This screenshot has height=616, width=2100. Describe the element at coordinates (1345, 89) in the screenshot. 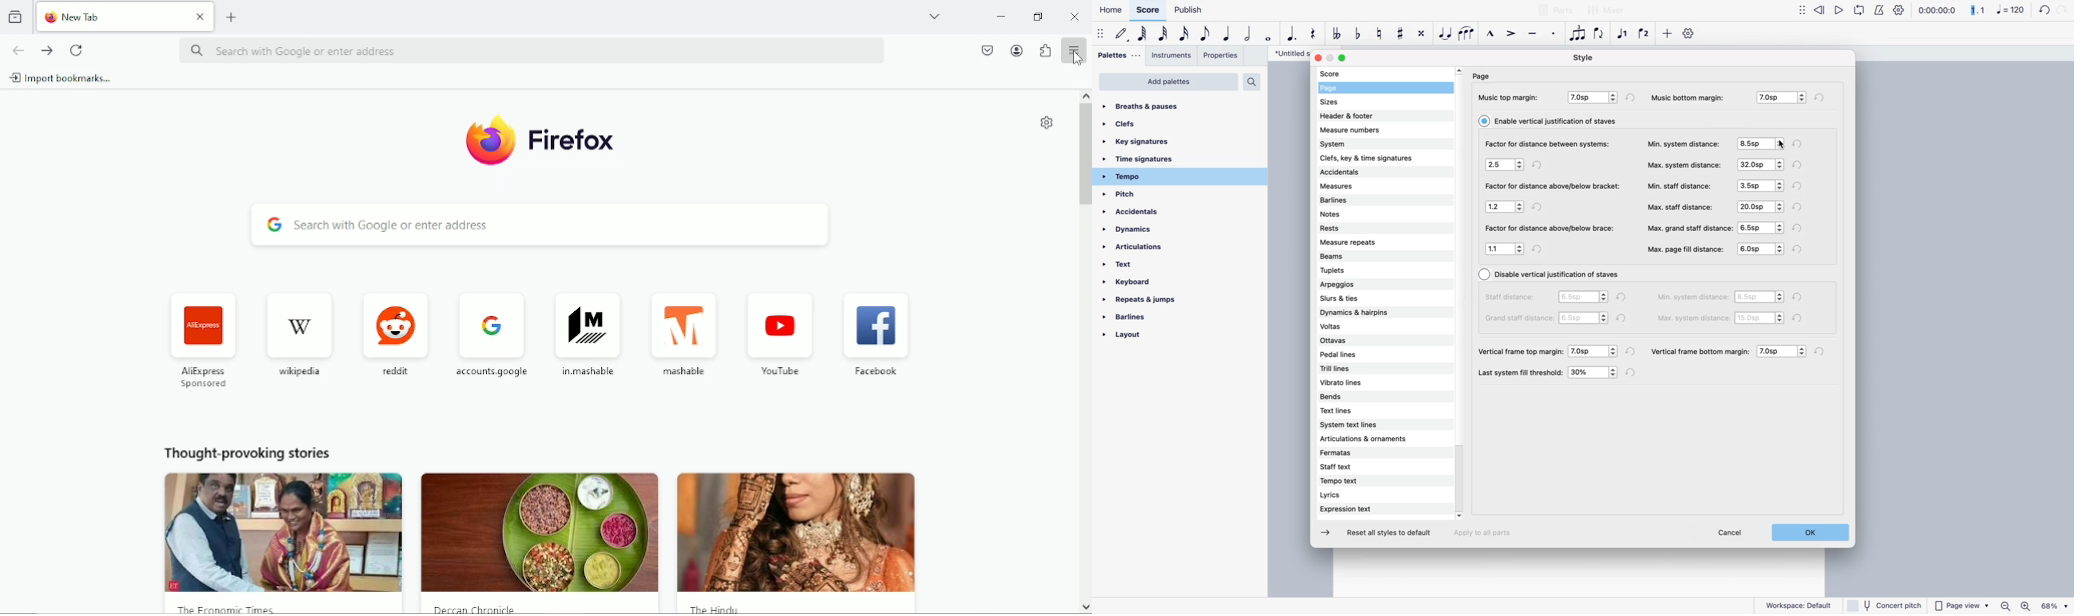

I see `page` at that location.